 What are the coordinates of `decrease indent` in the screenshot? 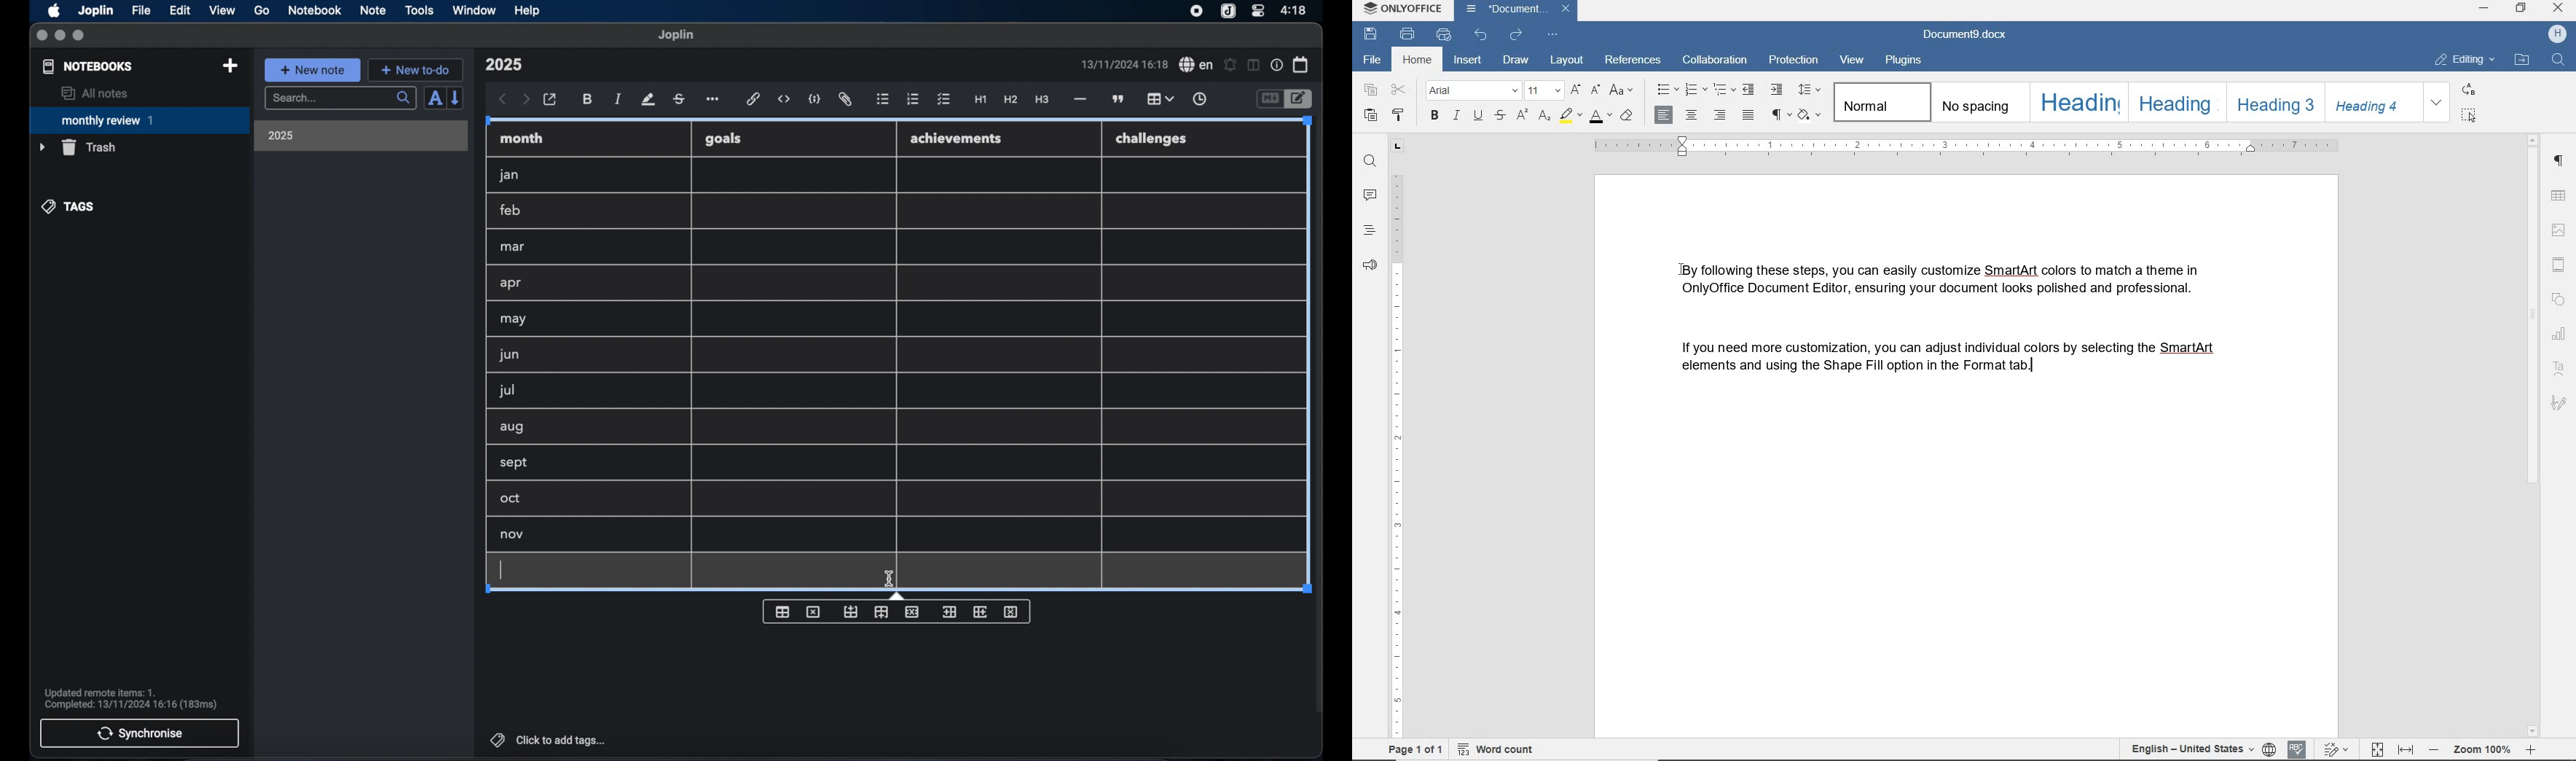 It's located at (1749, 89).